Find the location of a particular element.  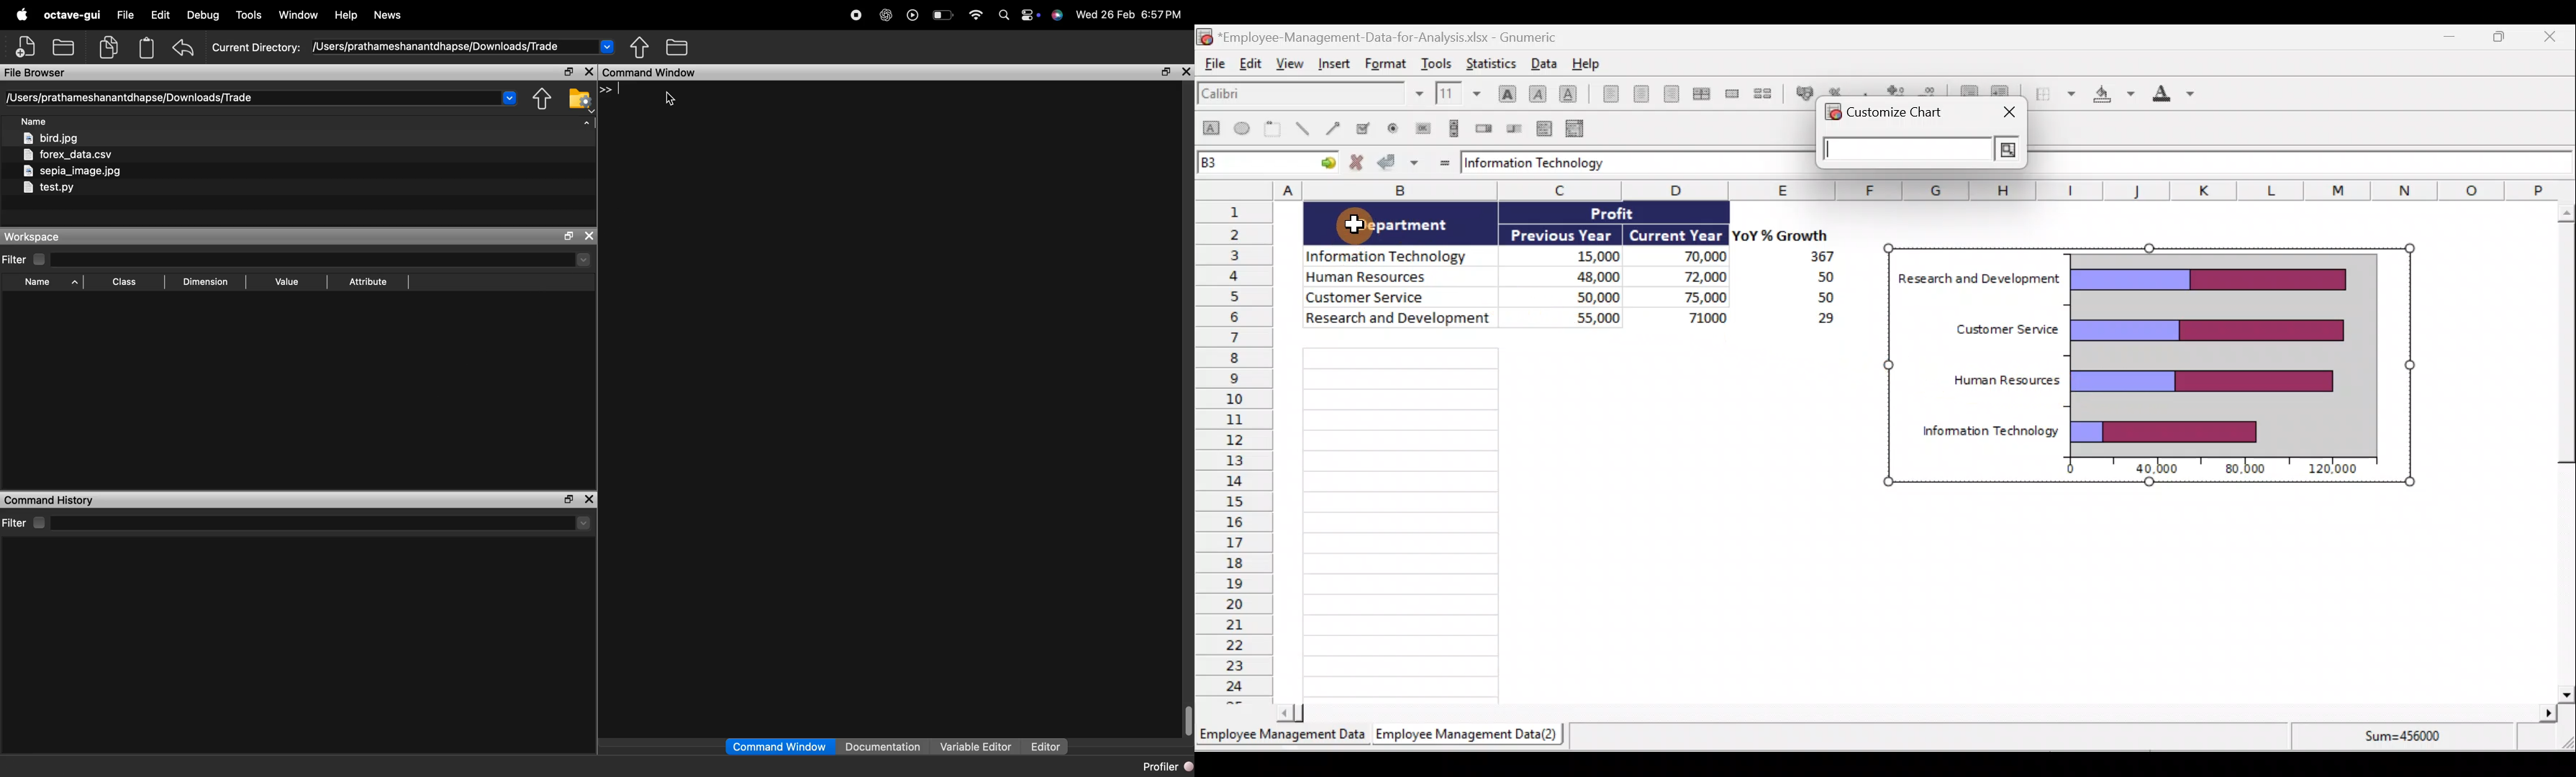

directory is located at coordinates (262, 98).